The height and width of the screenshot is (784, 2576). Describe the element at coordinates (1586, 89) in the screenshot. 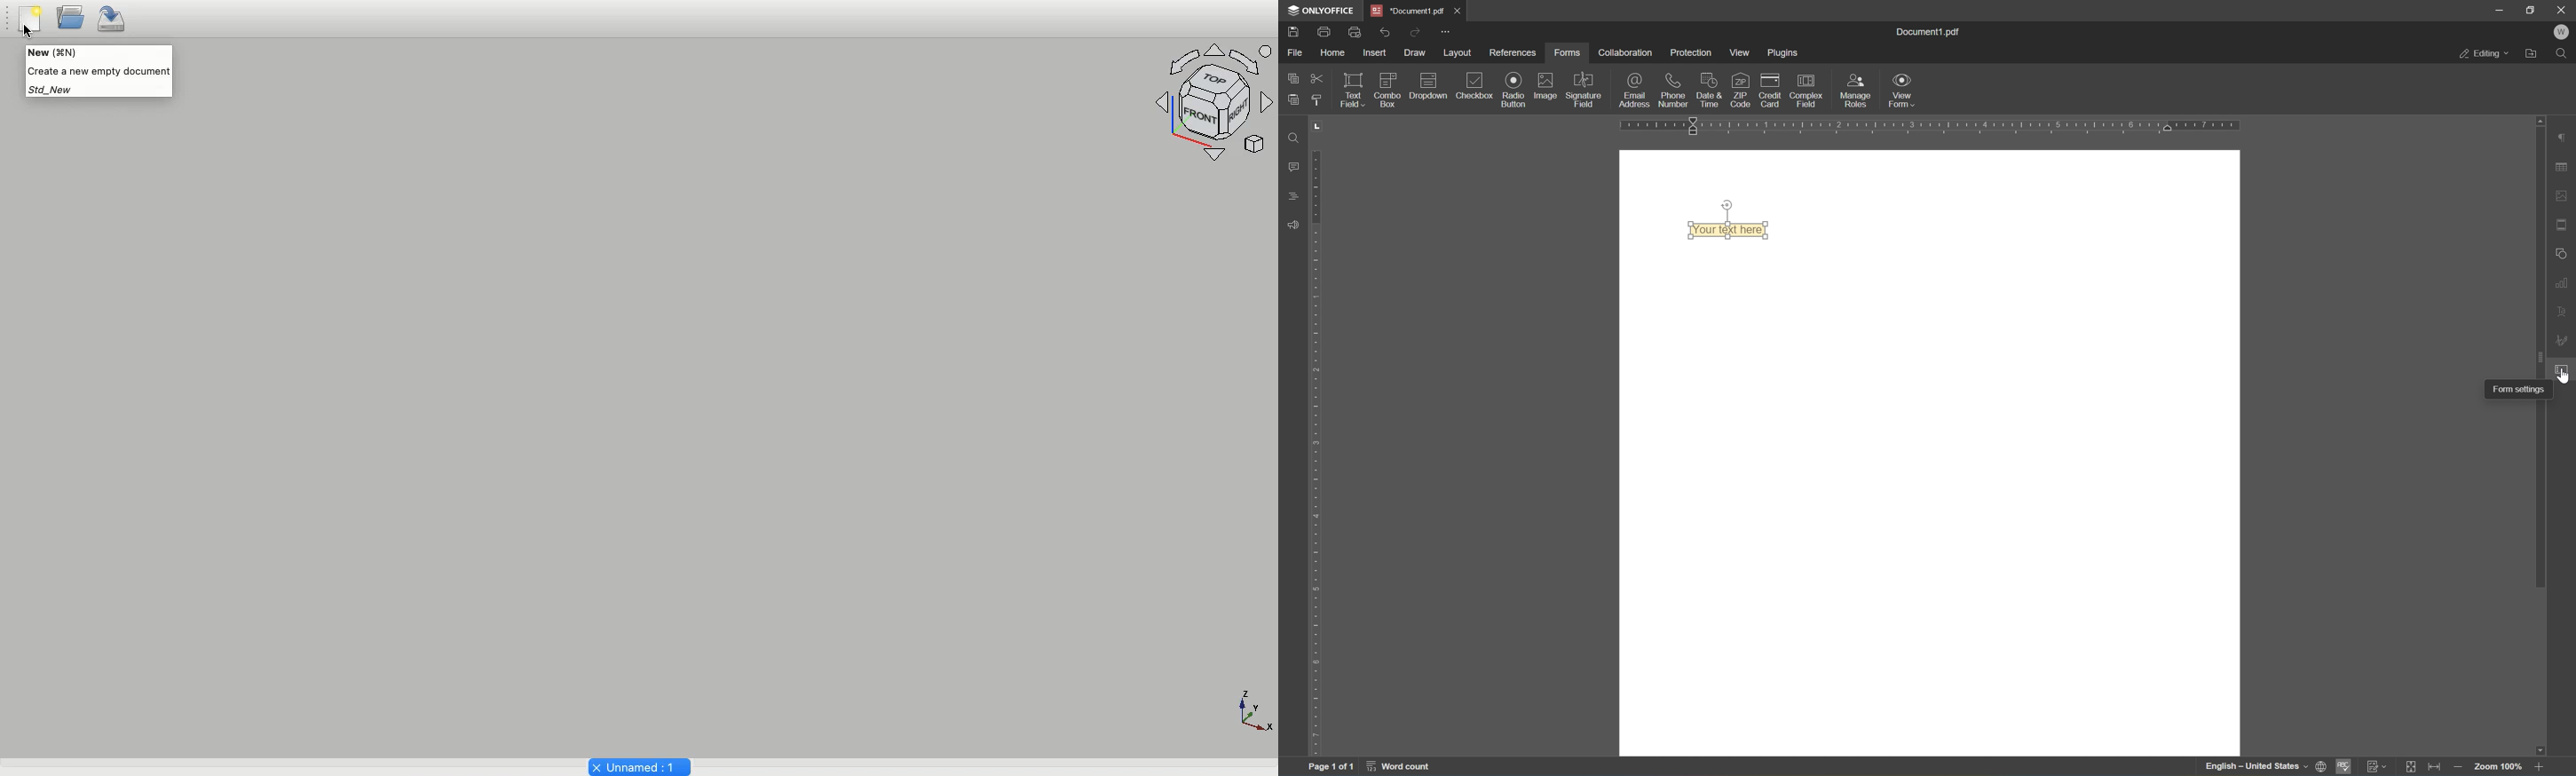

I see `signature field` at that location.